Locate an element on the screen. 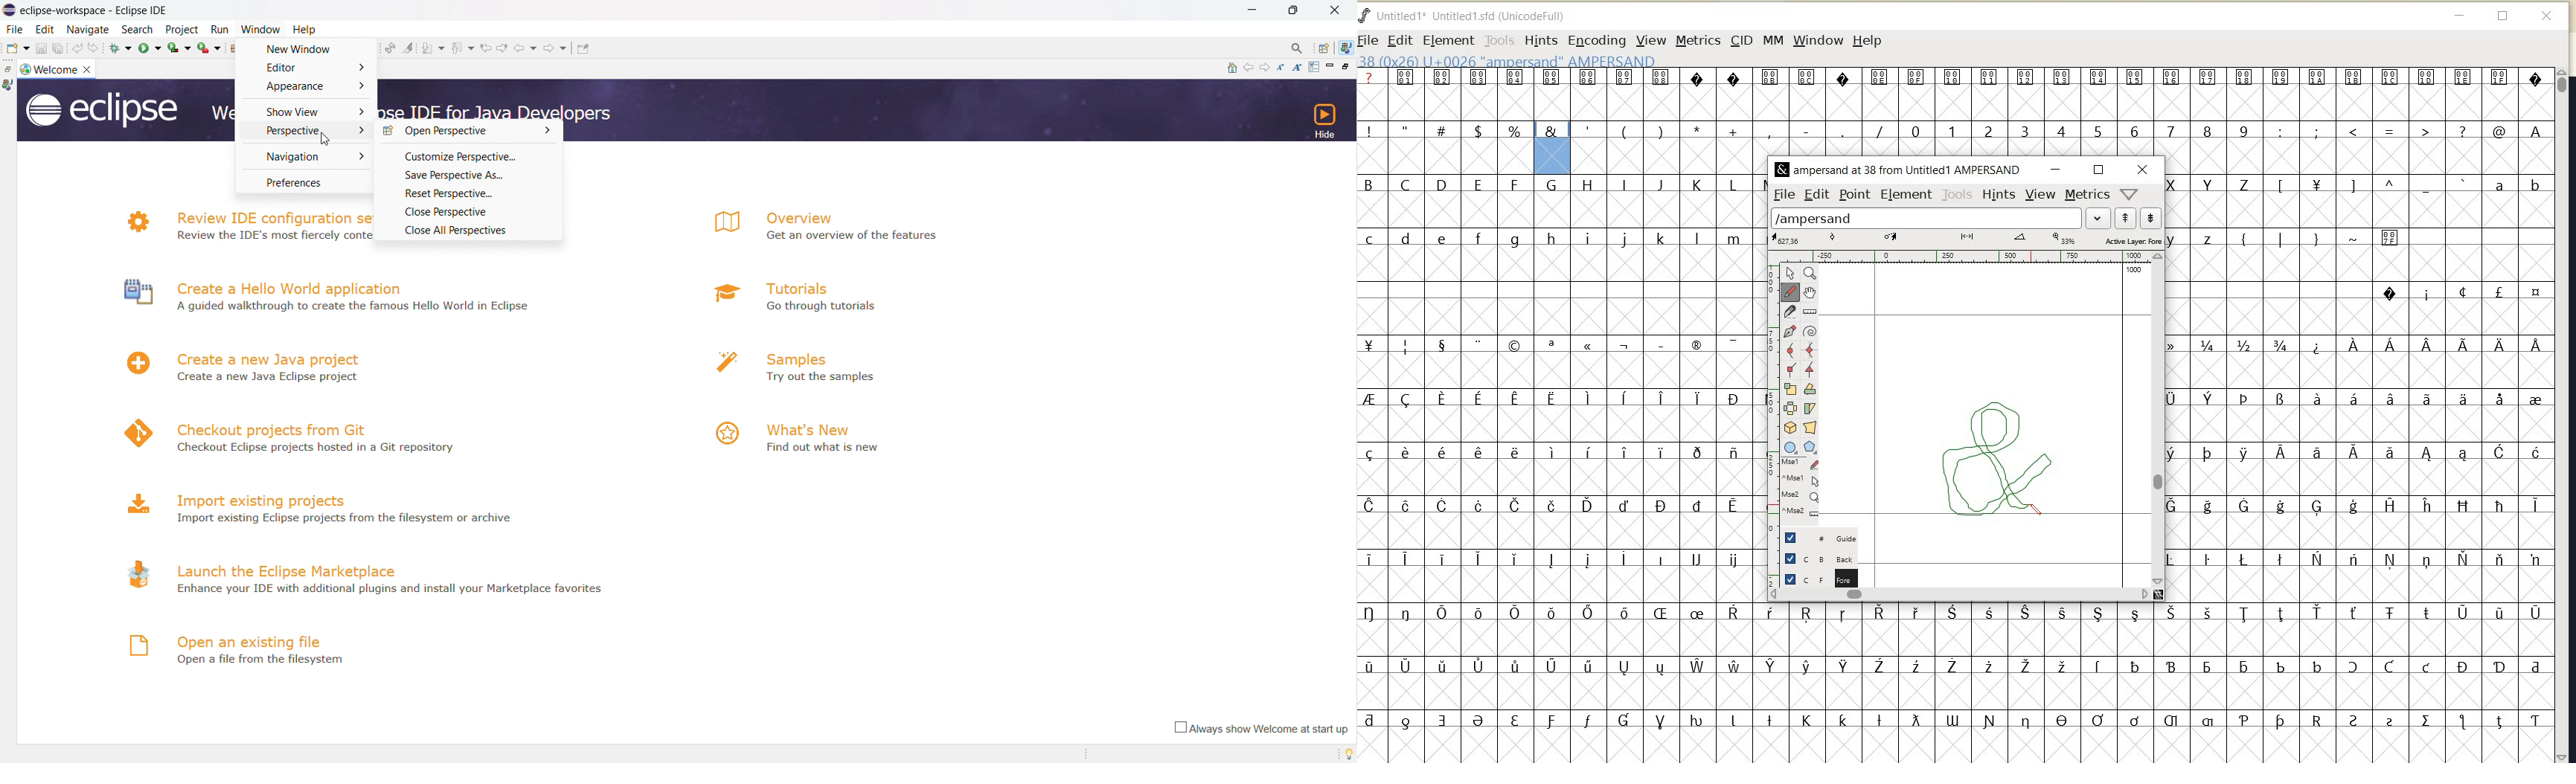 The image size is (2576, 784). TOOLS is located at coordinates (1498, 41).